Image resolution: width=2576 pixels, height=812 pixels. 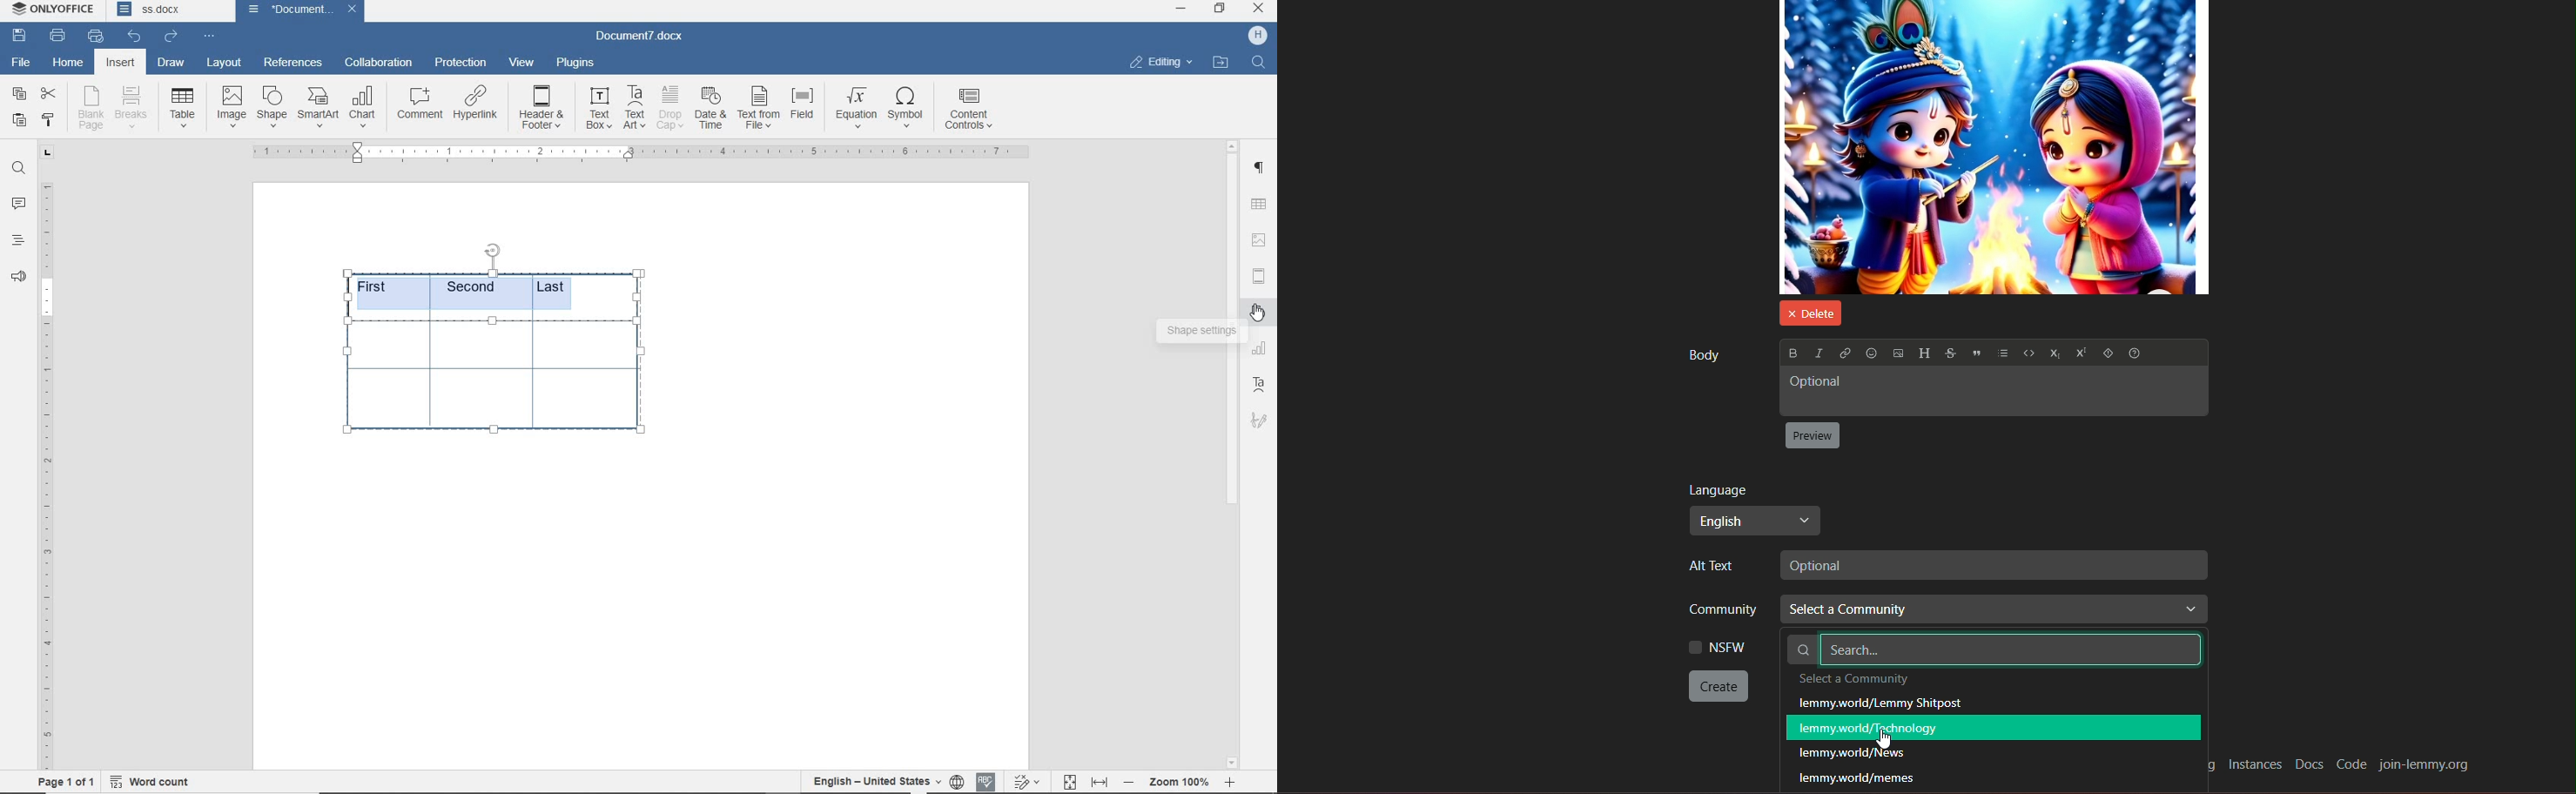 What do you see at coordinates (1192, 332) in the screenshot?
I see `shape settings` at bounding box center [1192, 332].